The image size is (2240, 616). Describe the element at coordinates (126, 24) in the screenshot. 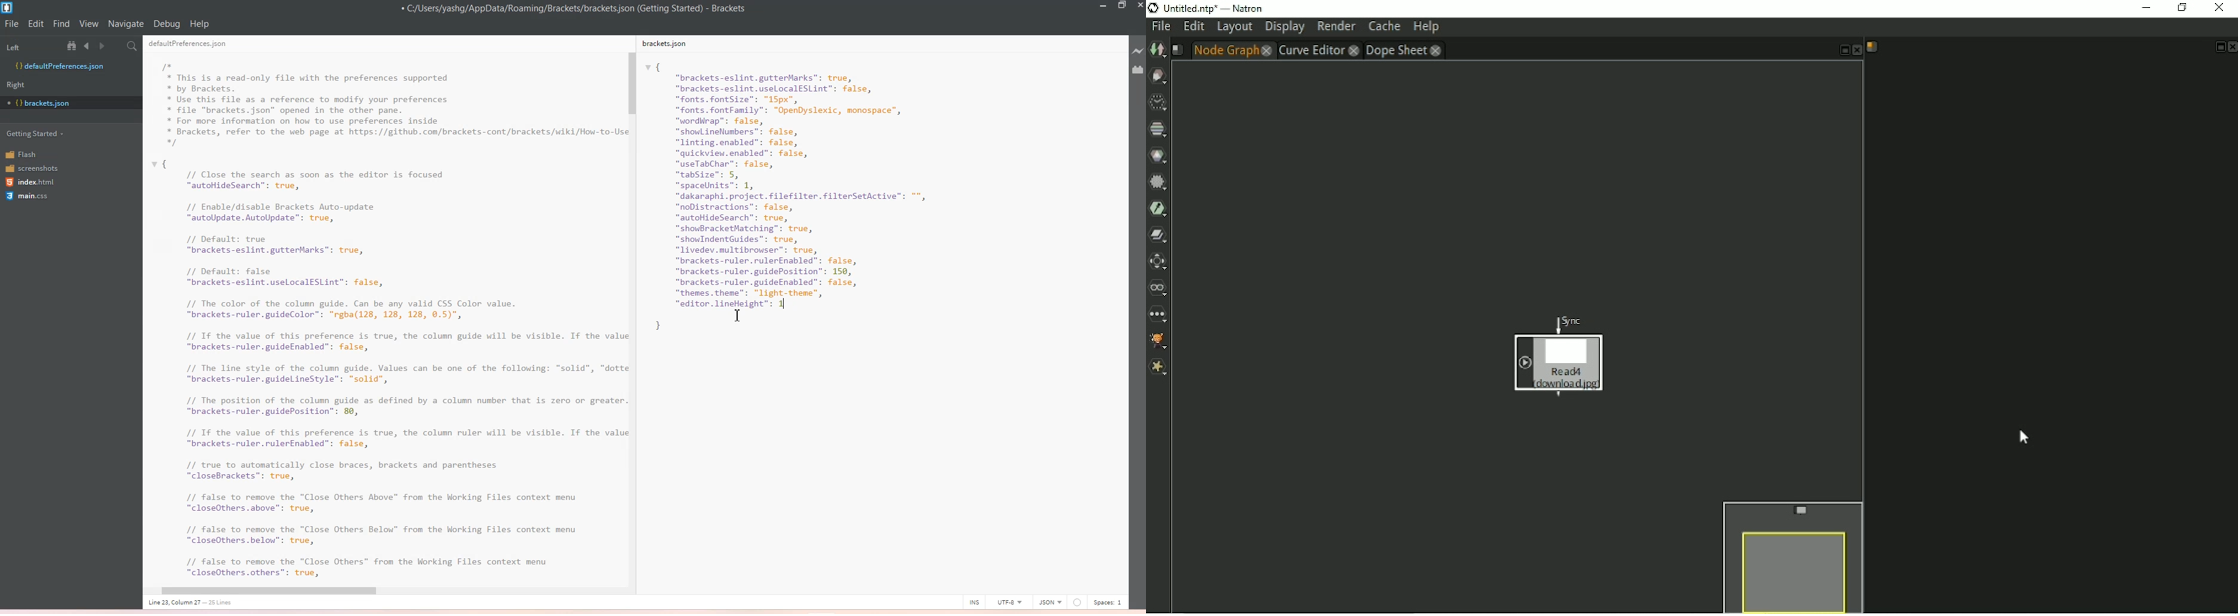

I see `Navigate` at that location.